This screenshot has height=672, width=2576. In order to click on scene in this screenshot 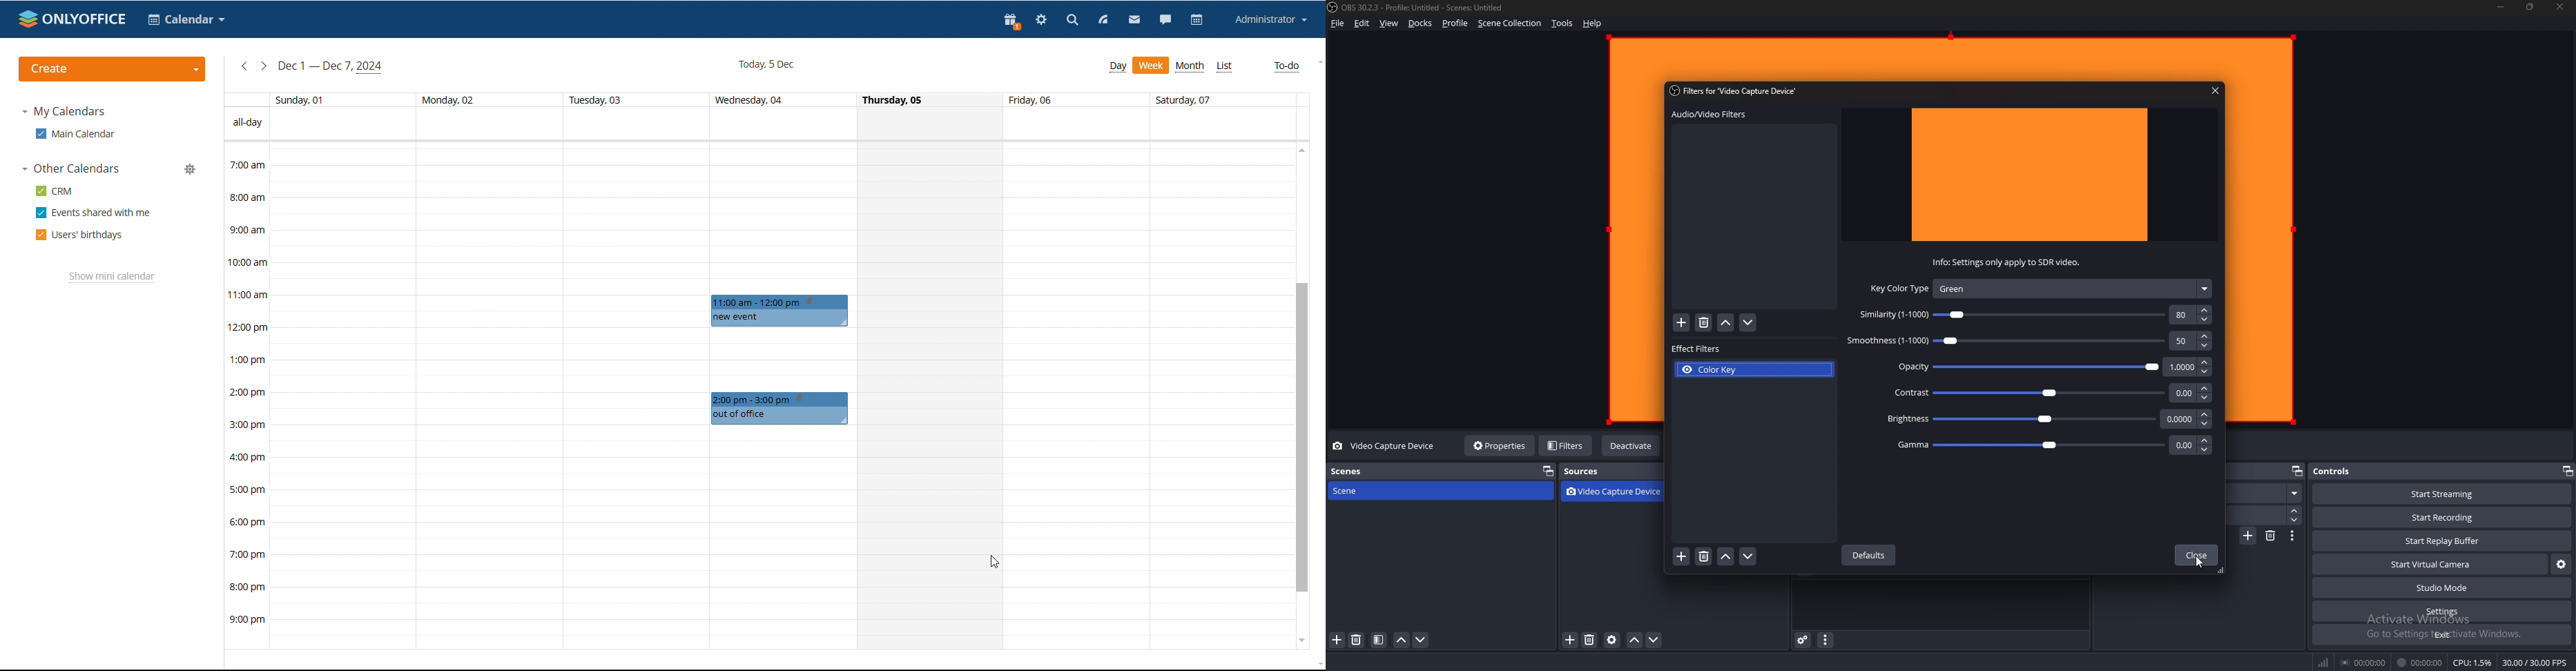, I will do `click(1386, 491)`.